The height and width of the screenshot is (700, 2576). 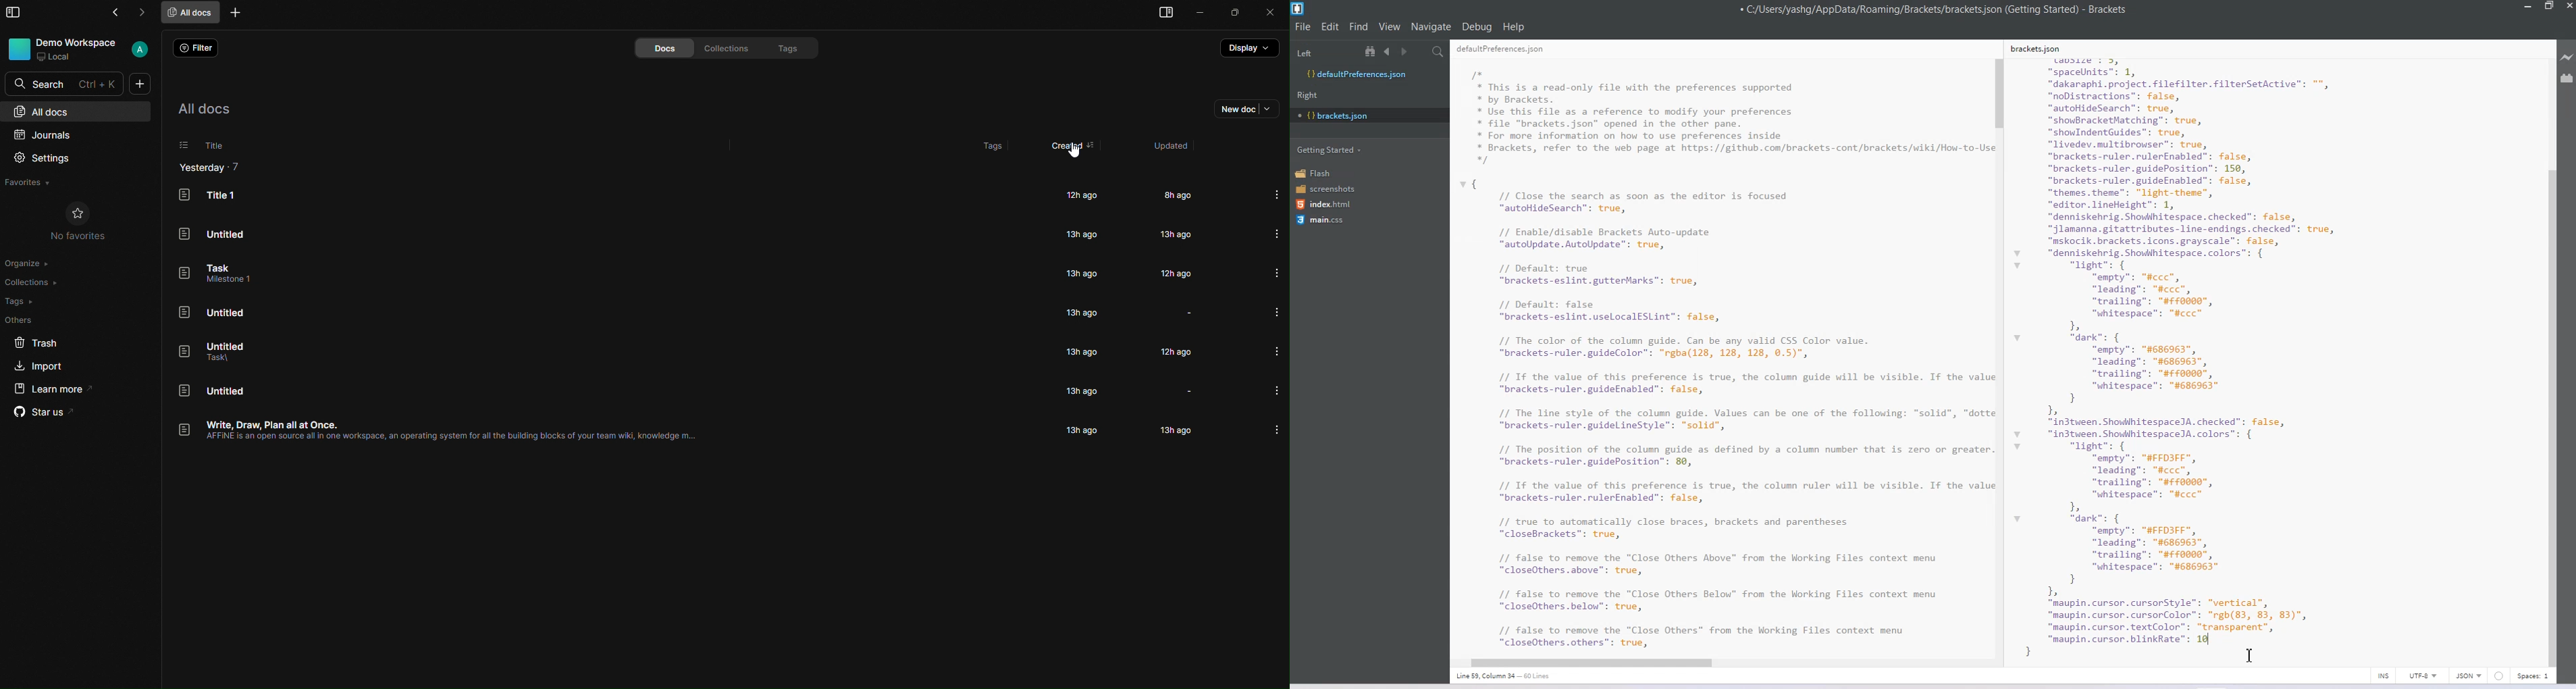 What do you see at coordinates (1320, 220) in the screenshot?
I see `main.css` at bounding box center [1320, 220].